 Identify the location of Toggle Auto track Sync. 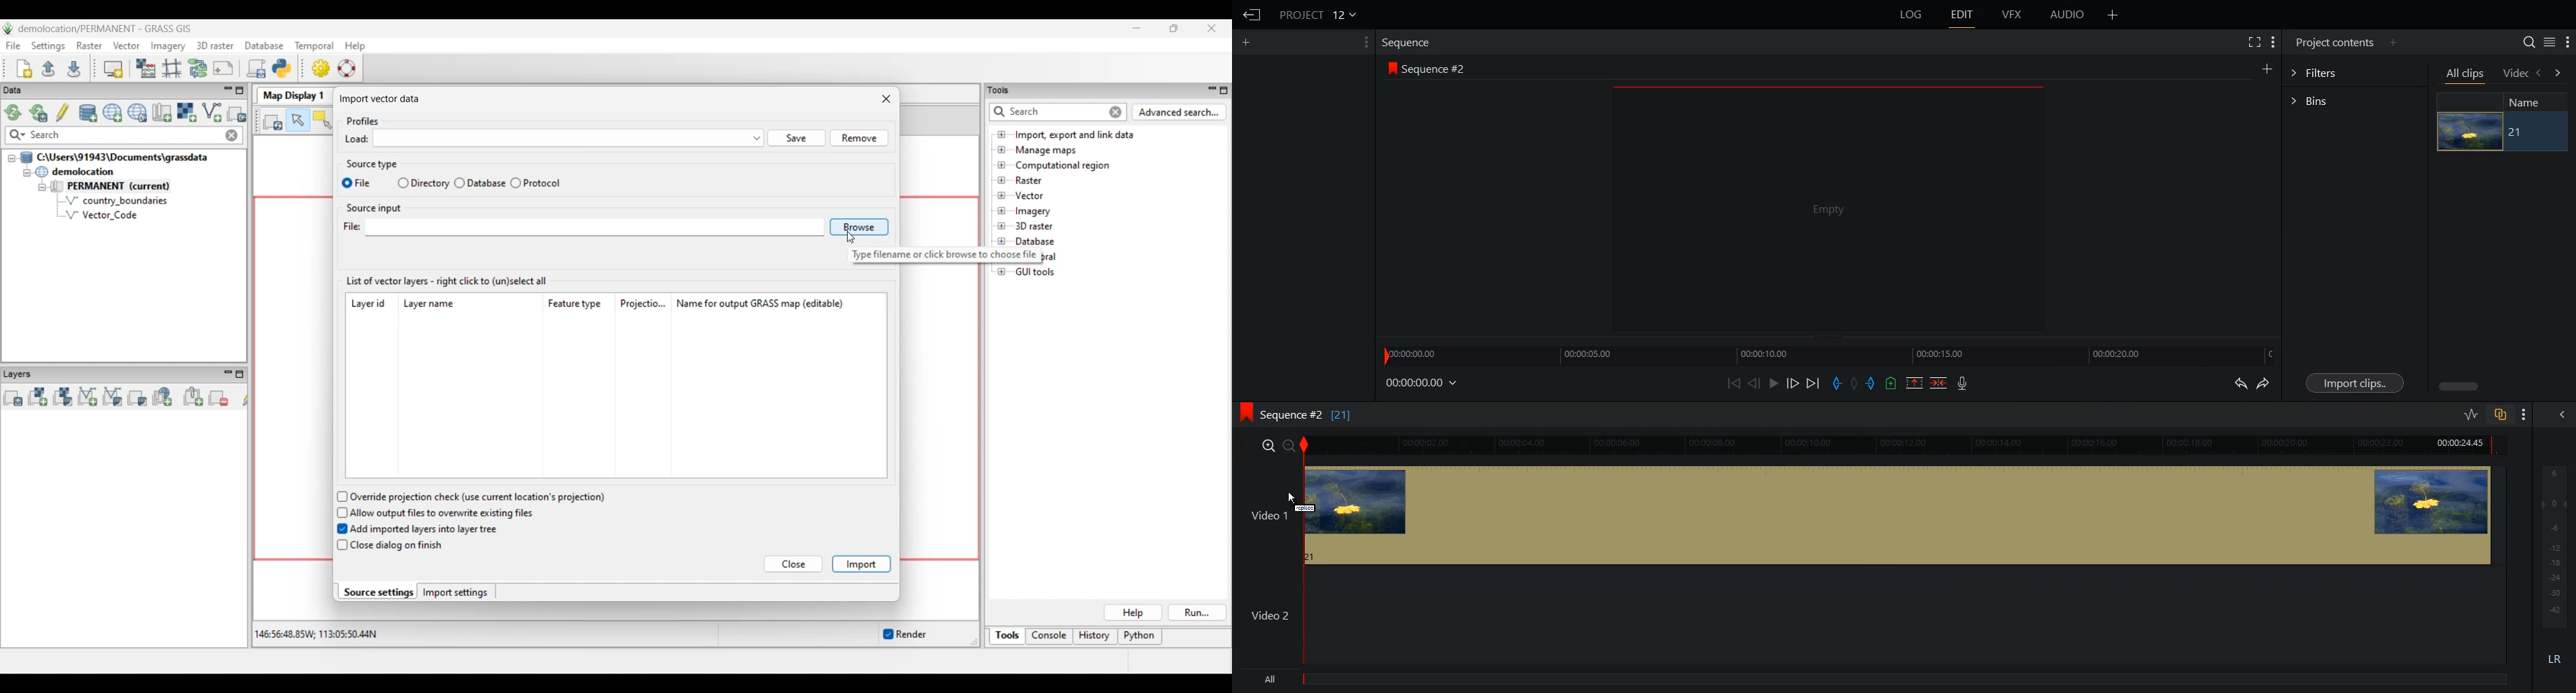
(2499, 414).